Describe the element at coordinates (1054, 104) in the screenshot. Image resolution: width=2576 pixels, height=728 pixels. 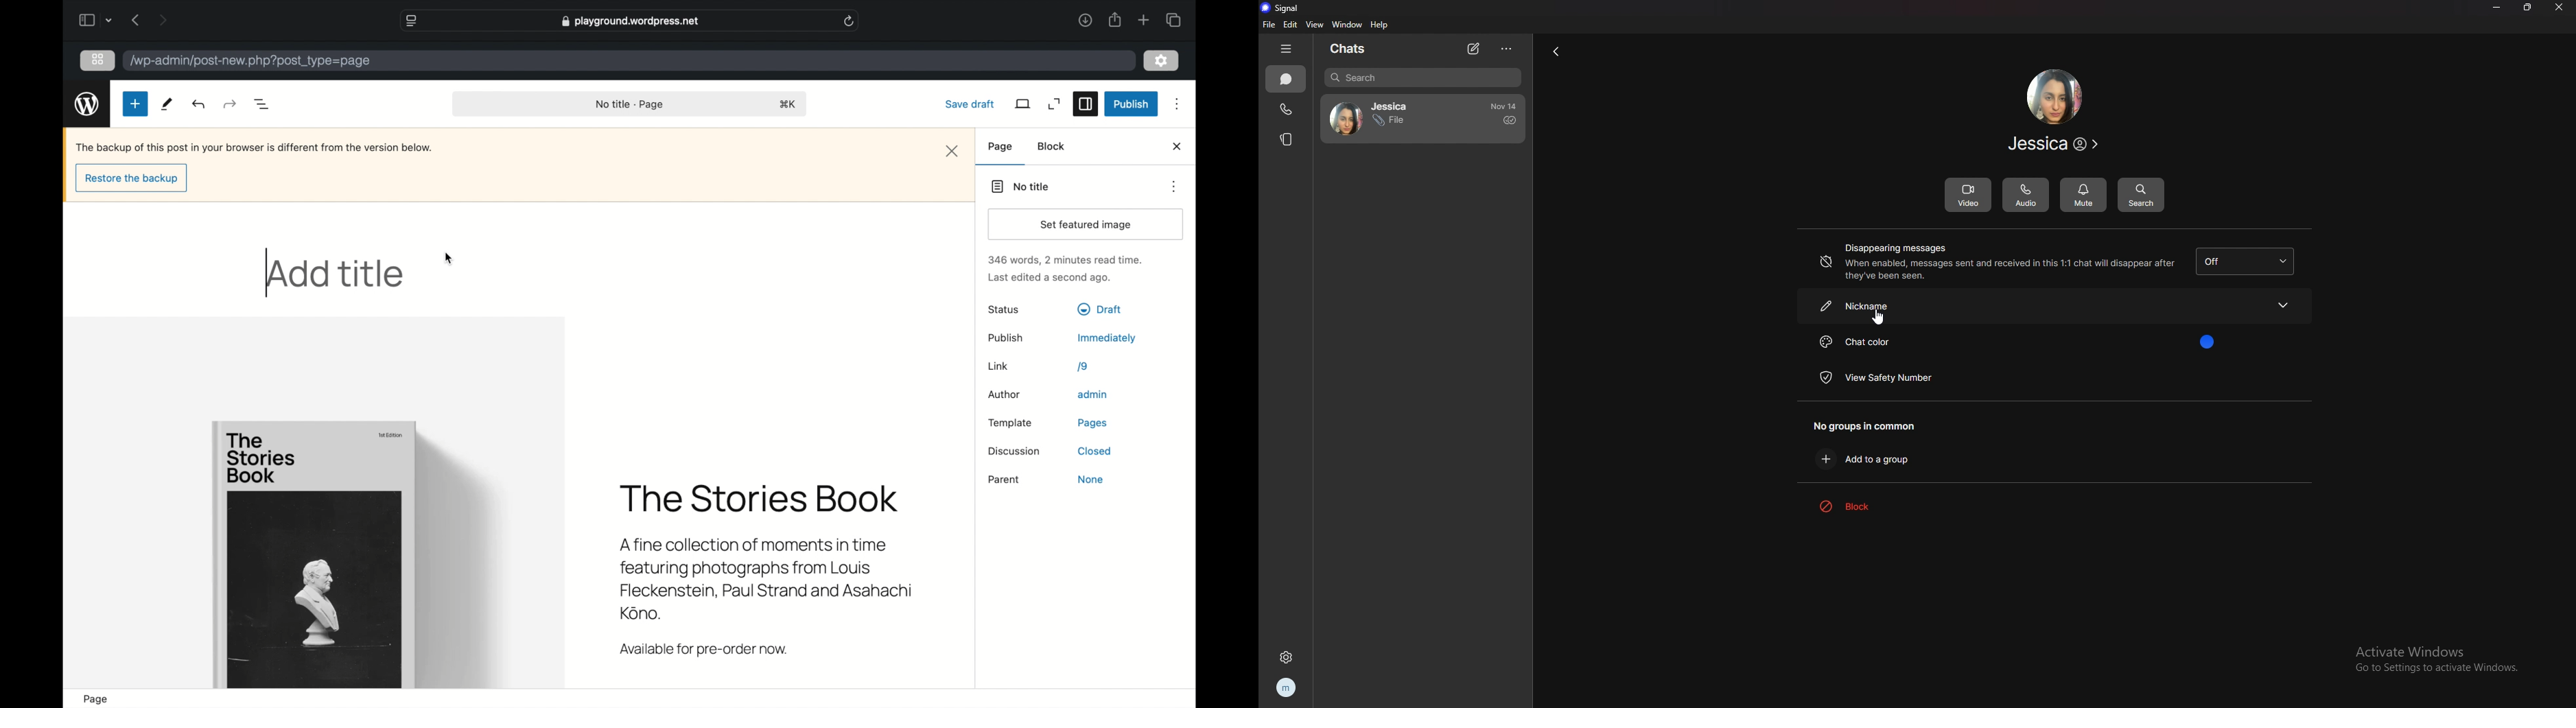
I see `expand` at that location.